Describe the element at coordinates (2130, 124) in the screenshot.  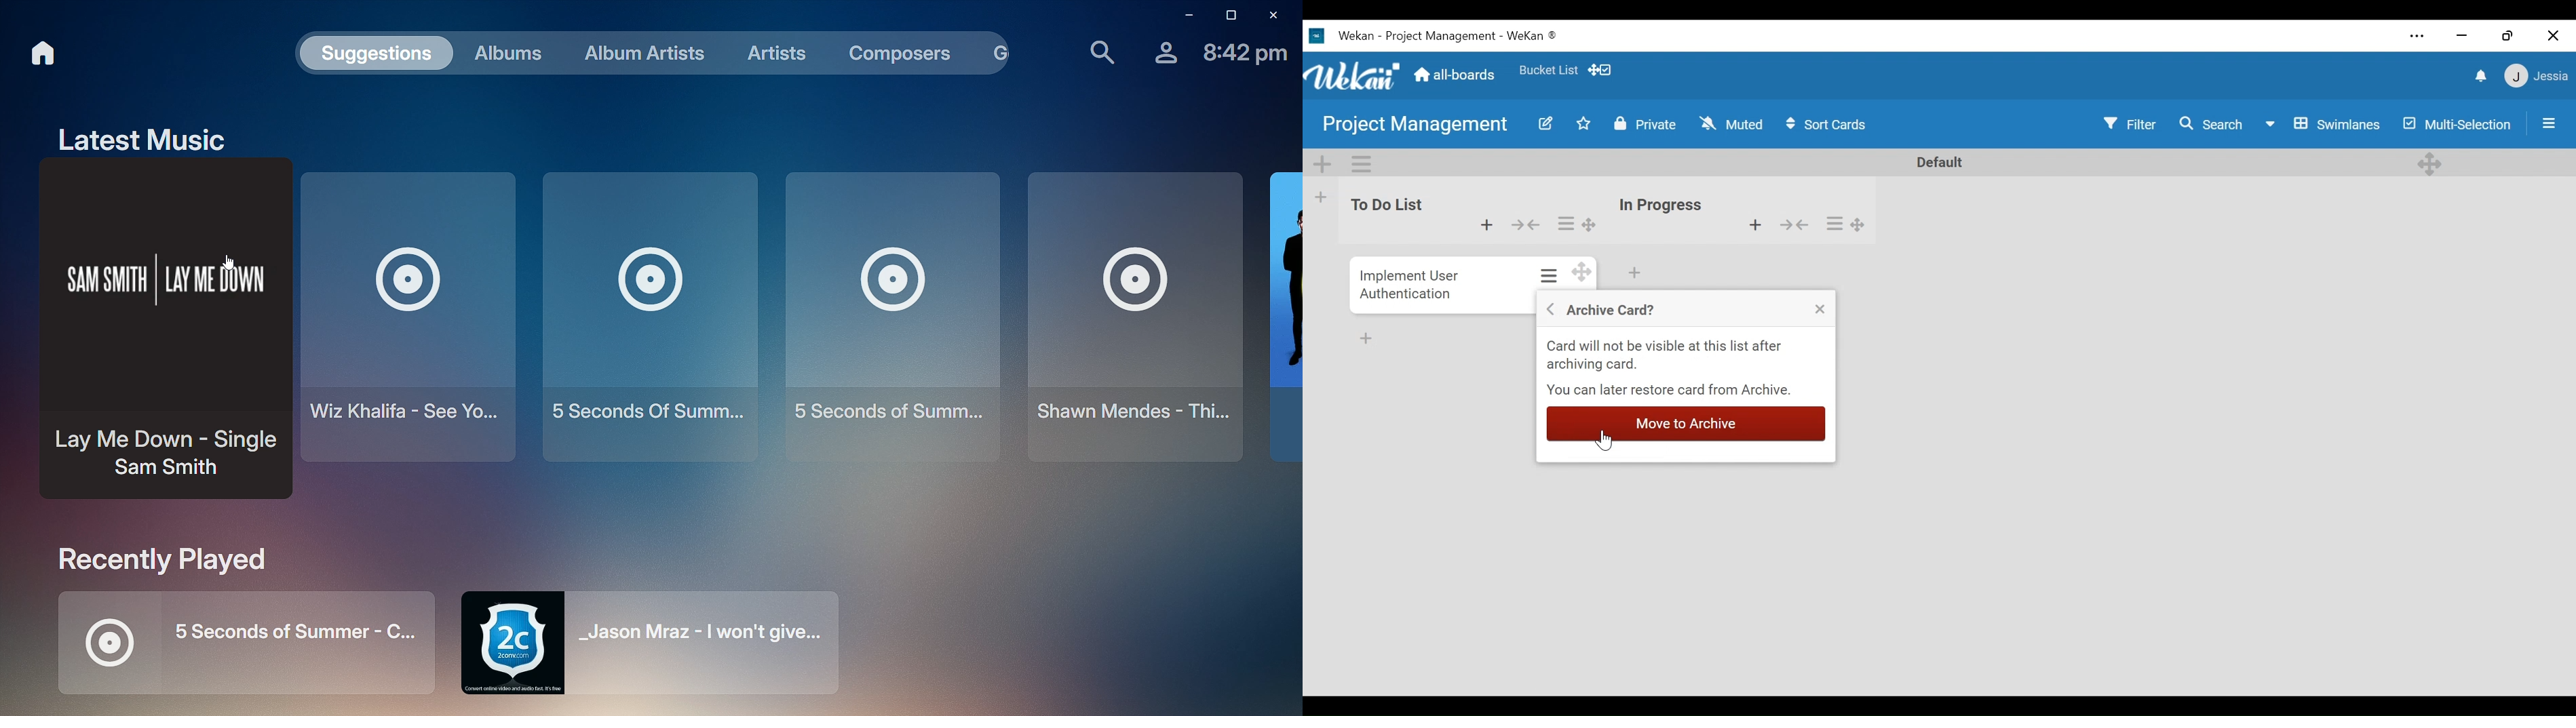
I see `Filter` at that location.